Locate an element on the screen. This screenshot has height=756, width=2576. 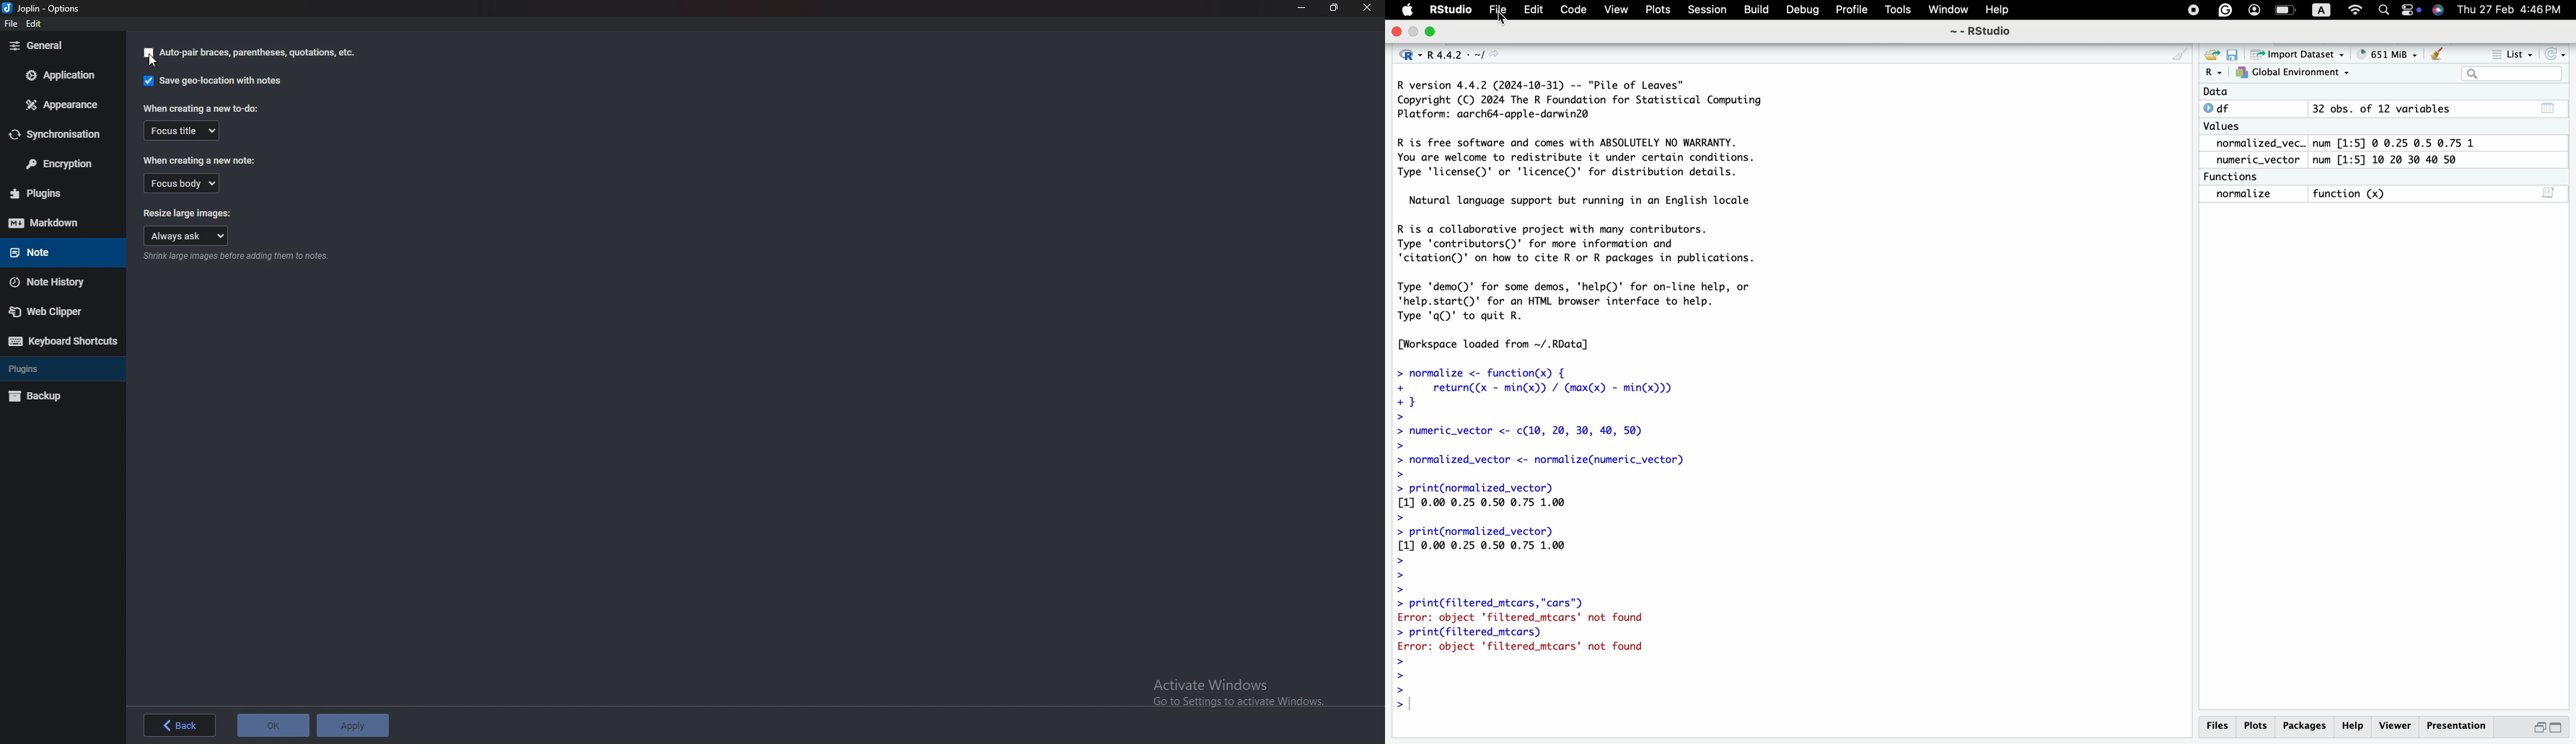
ok is located at coordinates (273, 724).